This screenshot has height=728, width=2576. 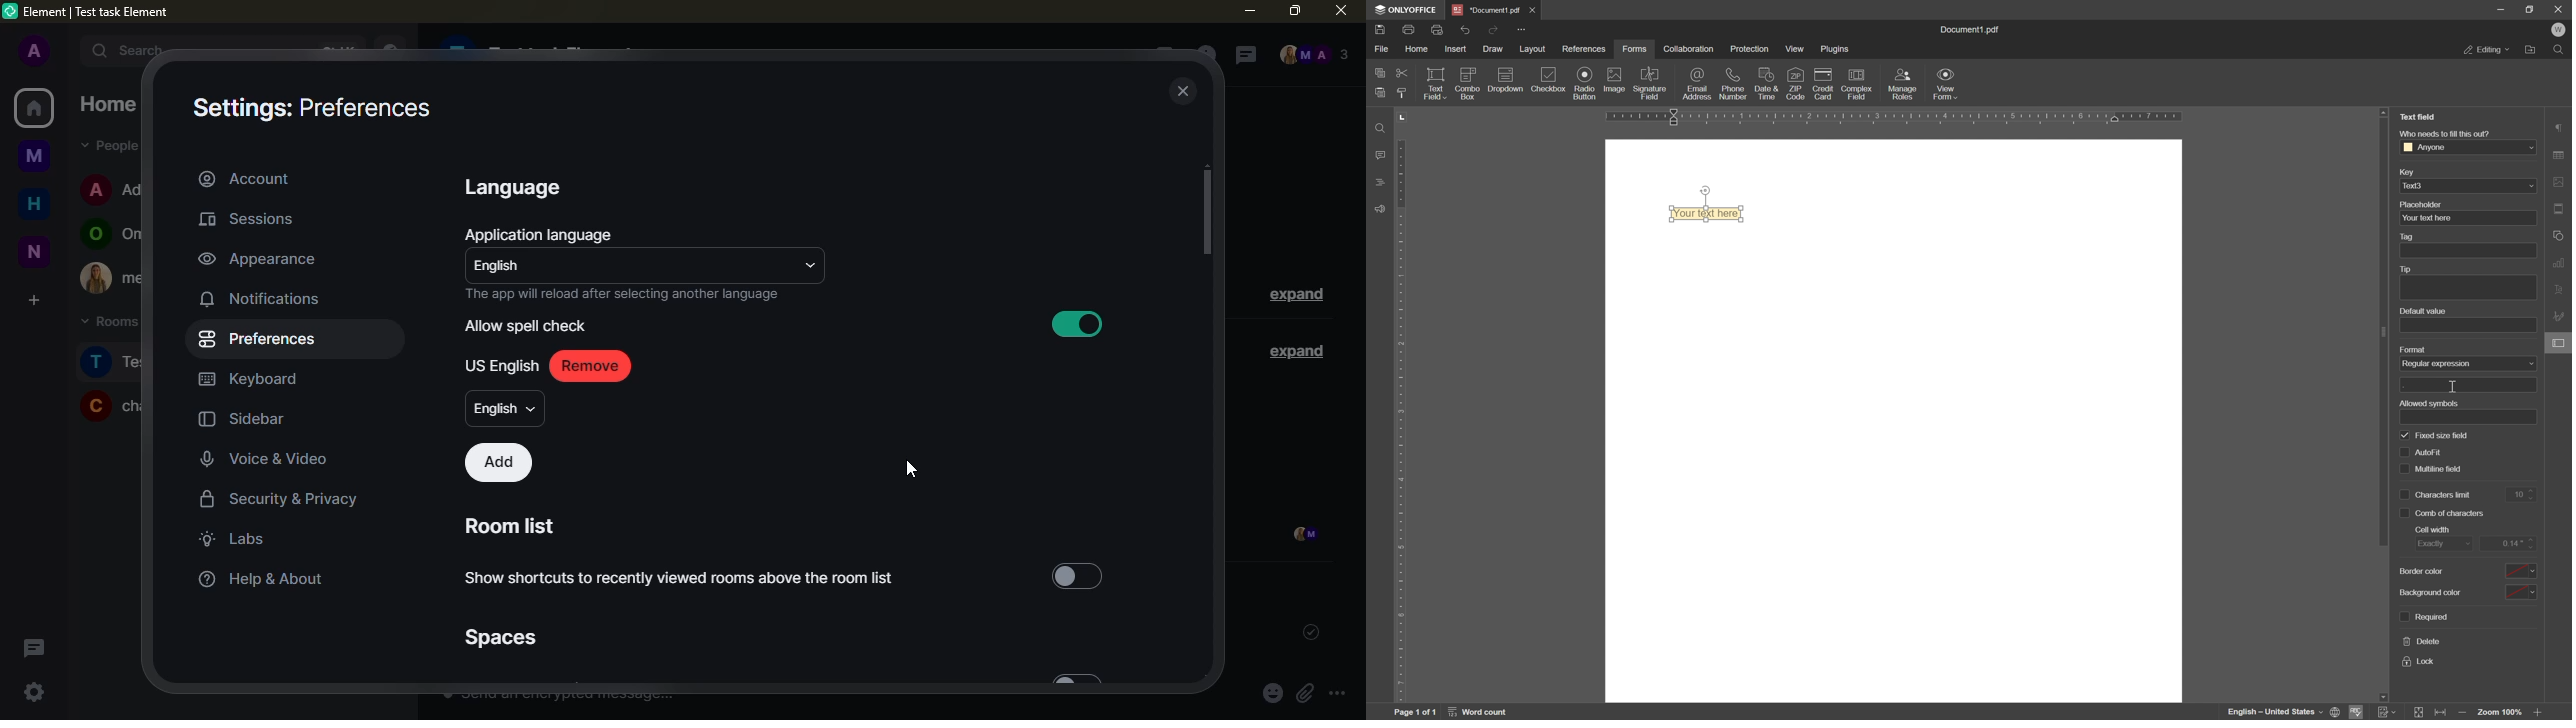 What do you see at coordinates (261, 339) in the screenshot?
I see `preferences` at bounding box center [261, 339].